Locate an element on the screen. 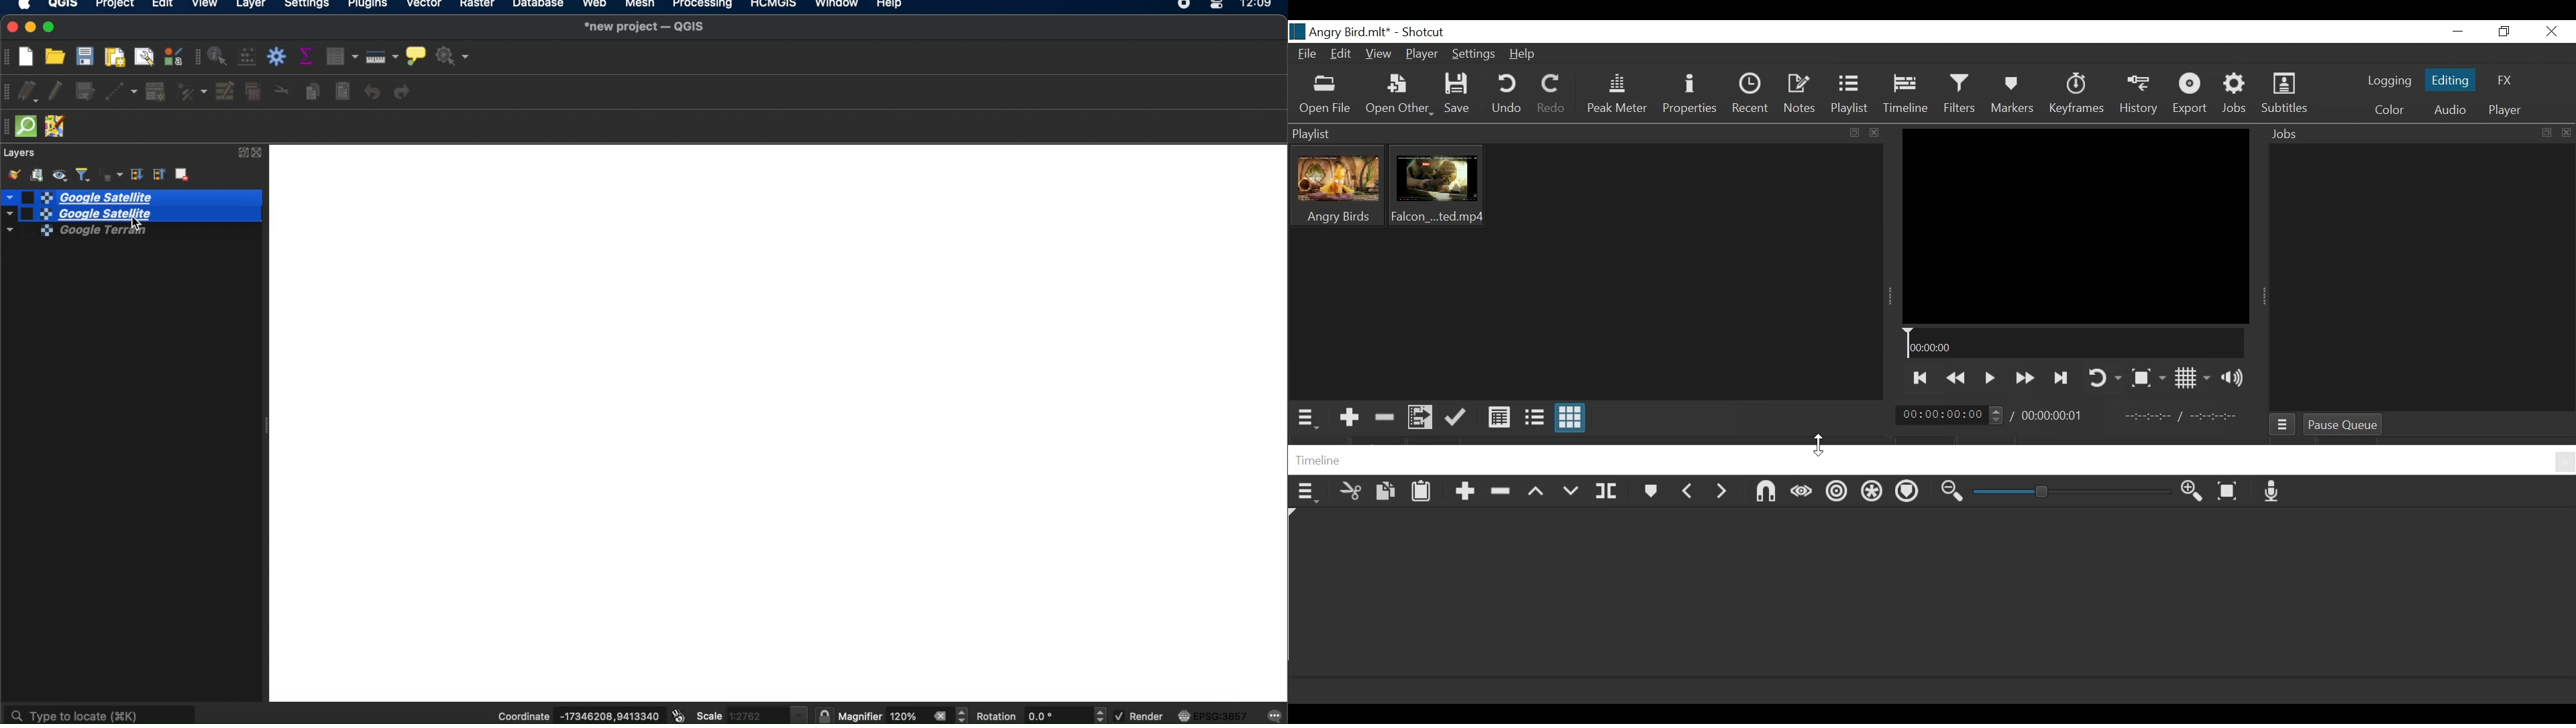 The width and height of the screenshot is (2576, 728). Overwrite is located at coordinates (1571, 495).